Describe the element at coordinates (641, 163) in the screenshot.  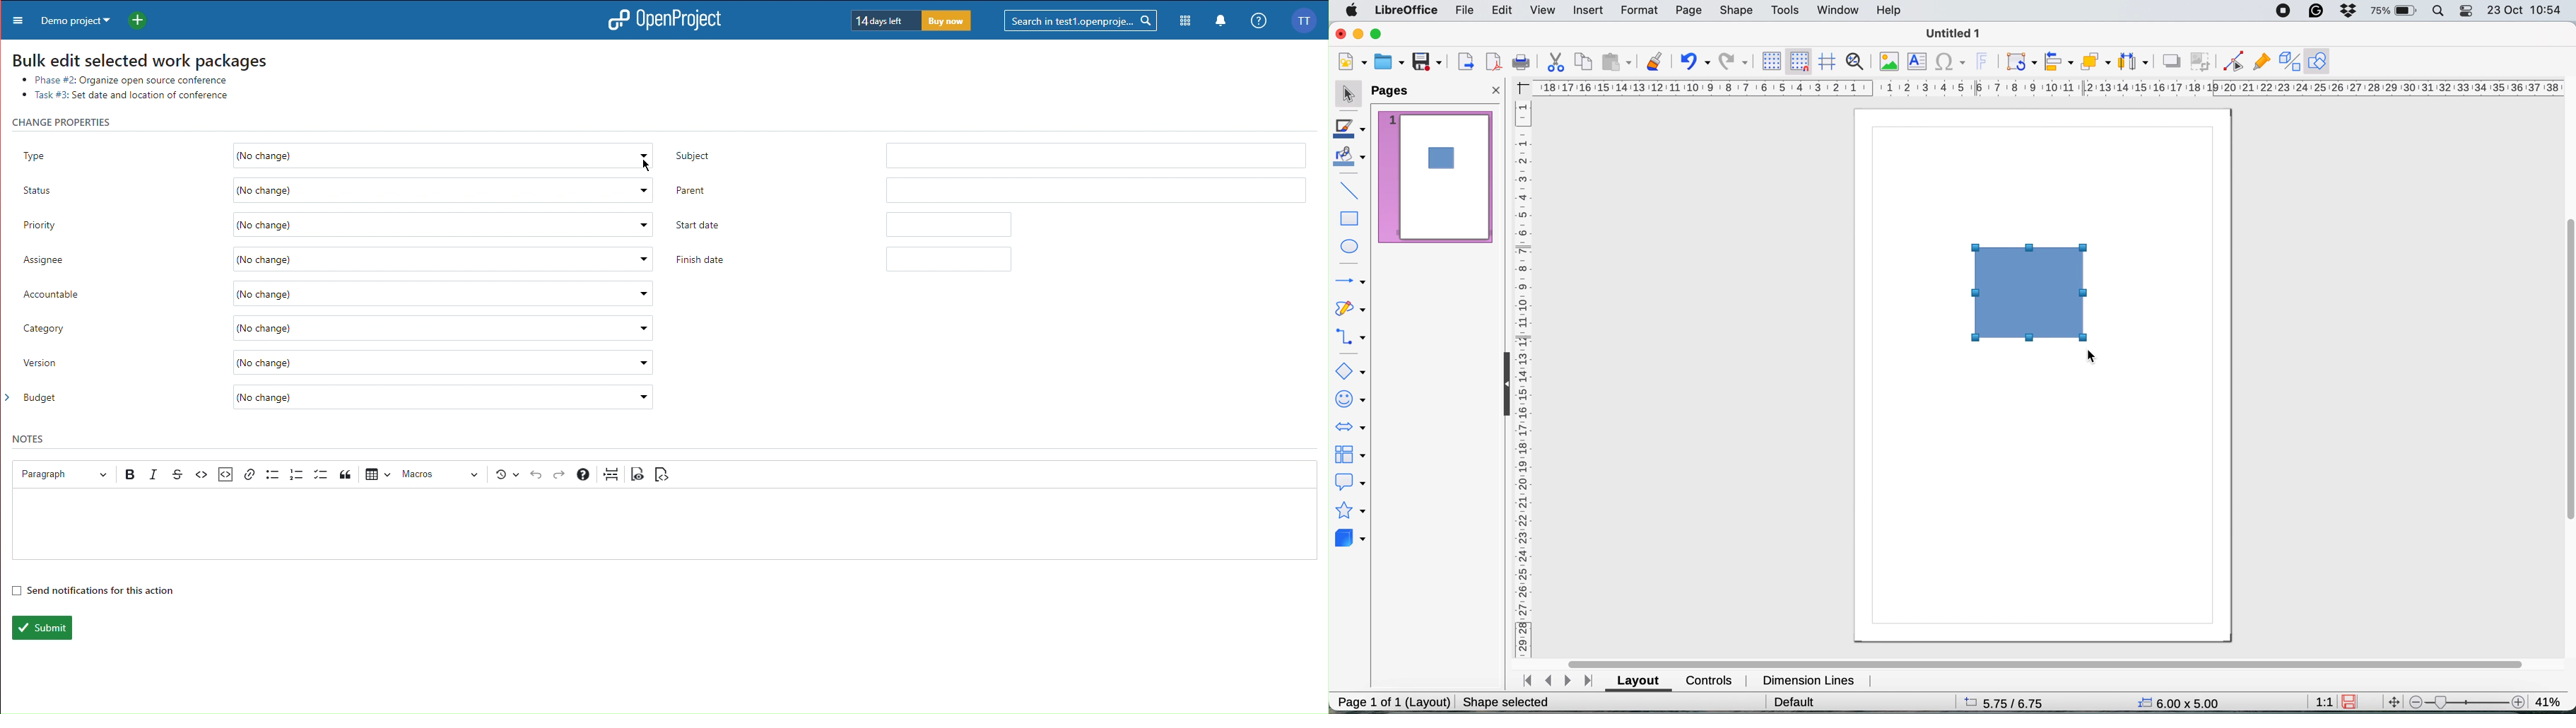
I see `cursor` at that location.